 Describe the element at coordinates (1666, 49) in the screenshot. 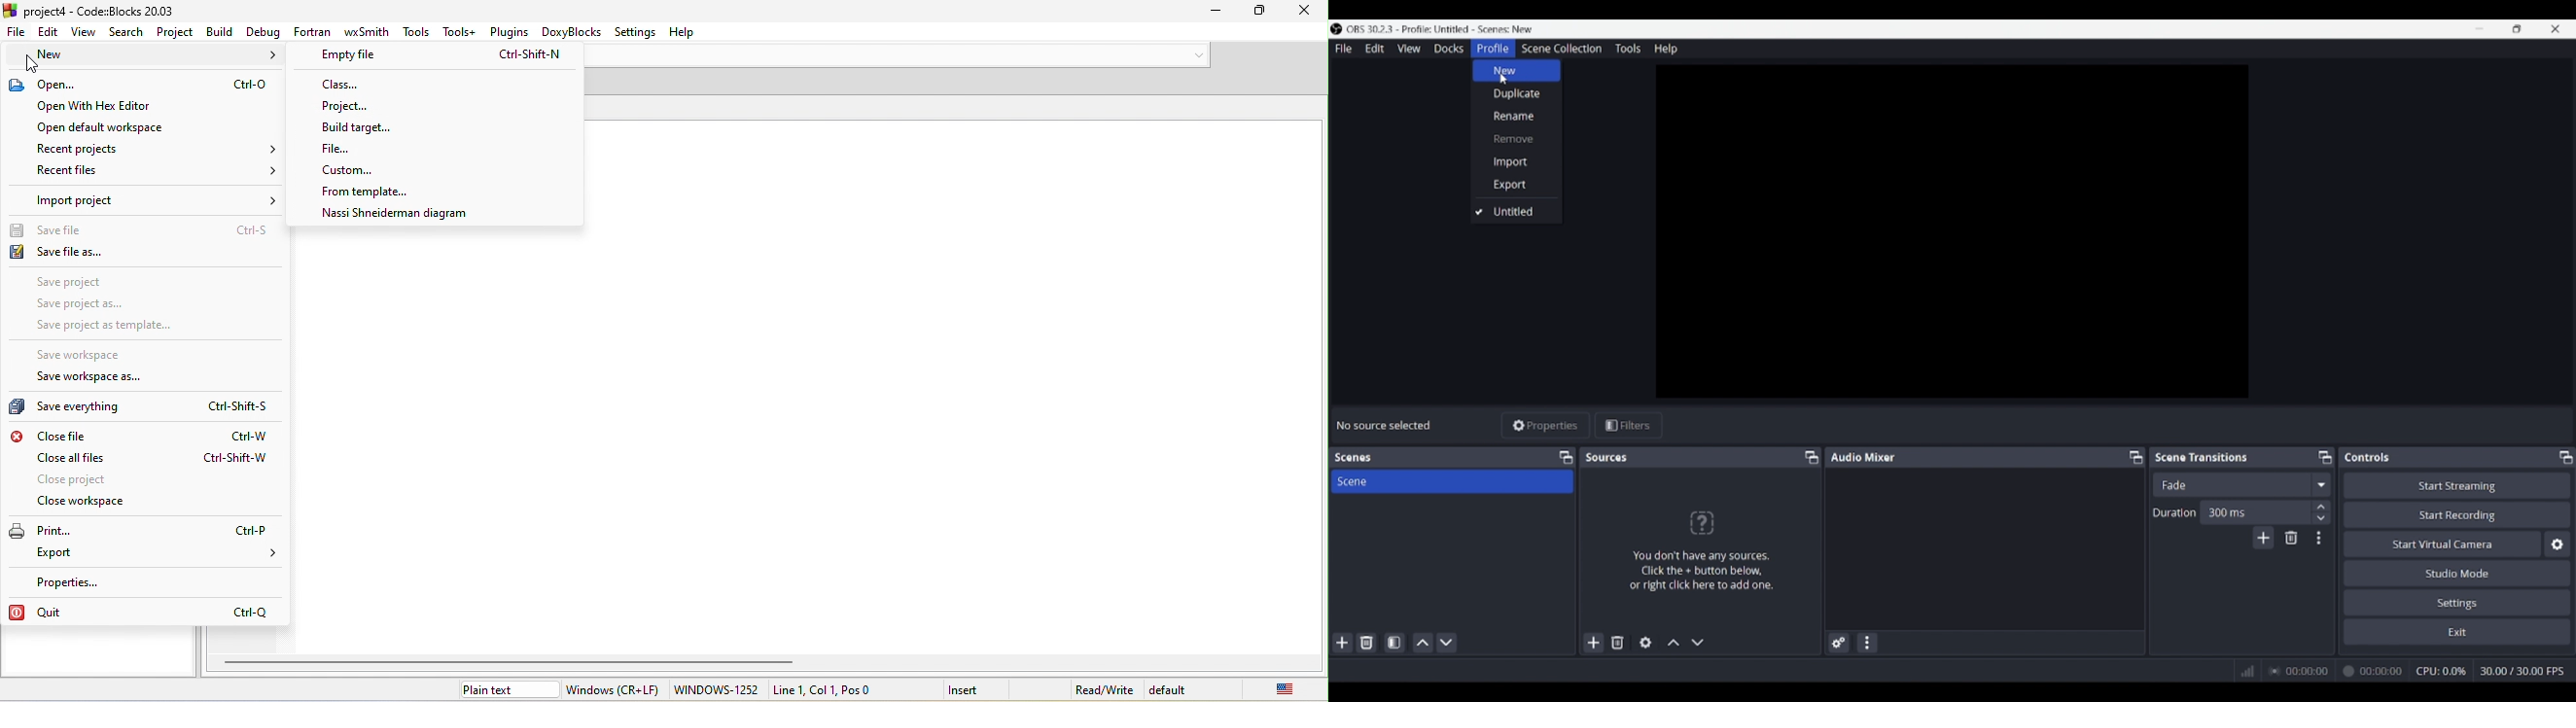

I see `Help menu` at that location.